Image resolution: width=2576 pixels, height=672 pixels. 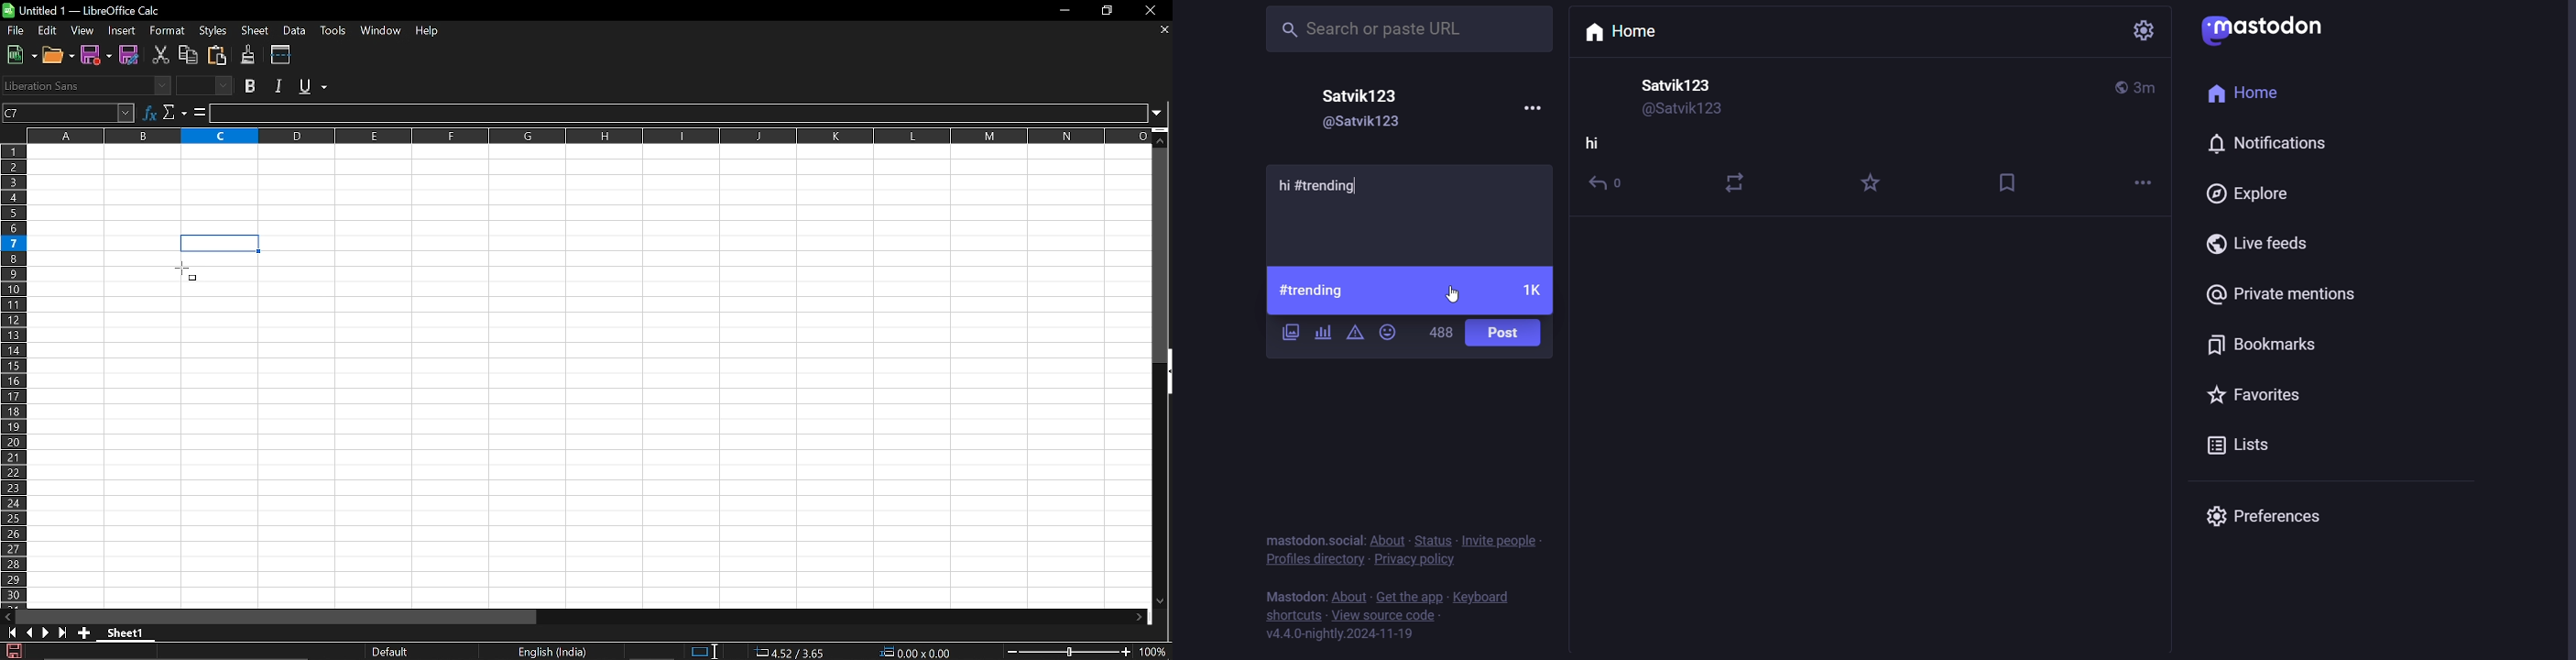 I want to click on bookmark, so click(x=2267, y=345).